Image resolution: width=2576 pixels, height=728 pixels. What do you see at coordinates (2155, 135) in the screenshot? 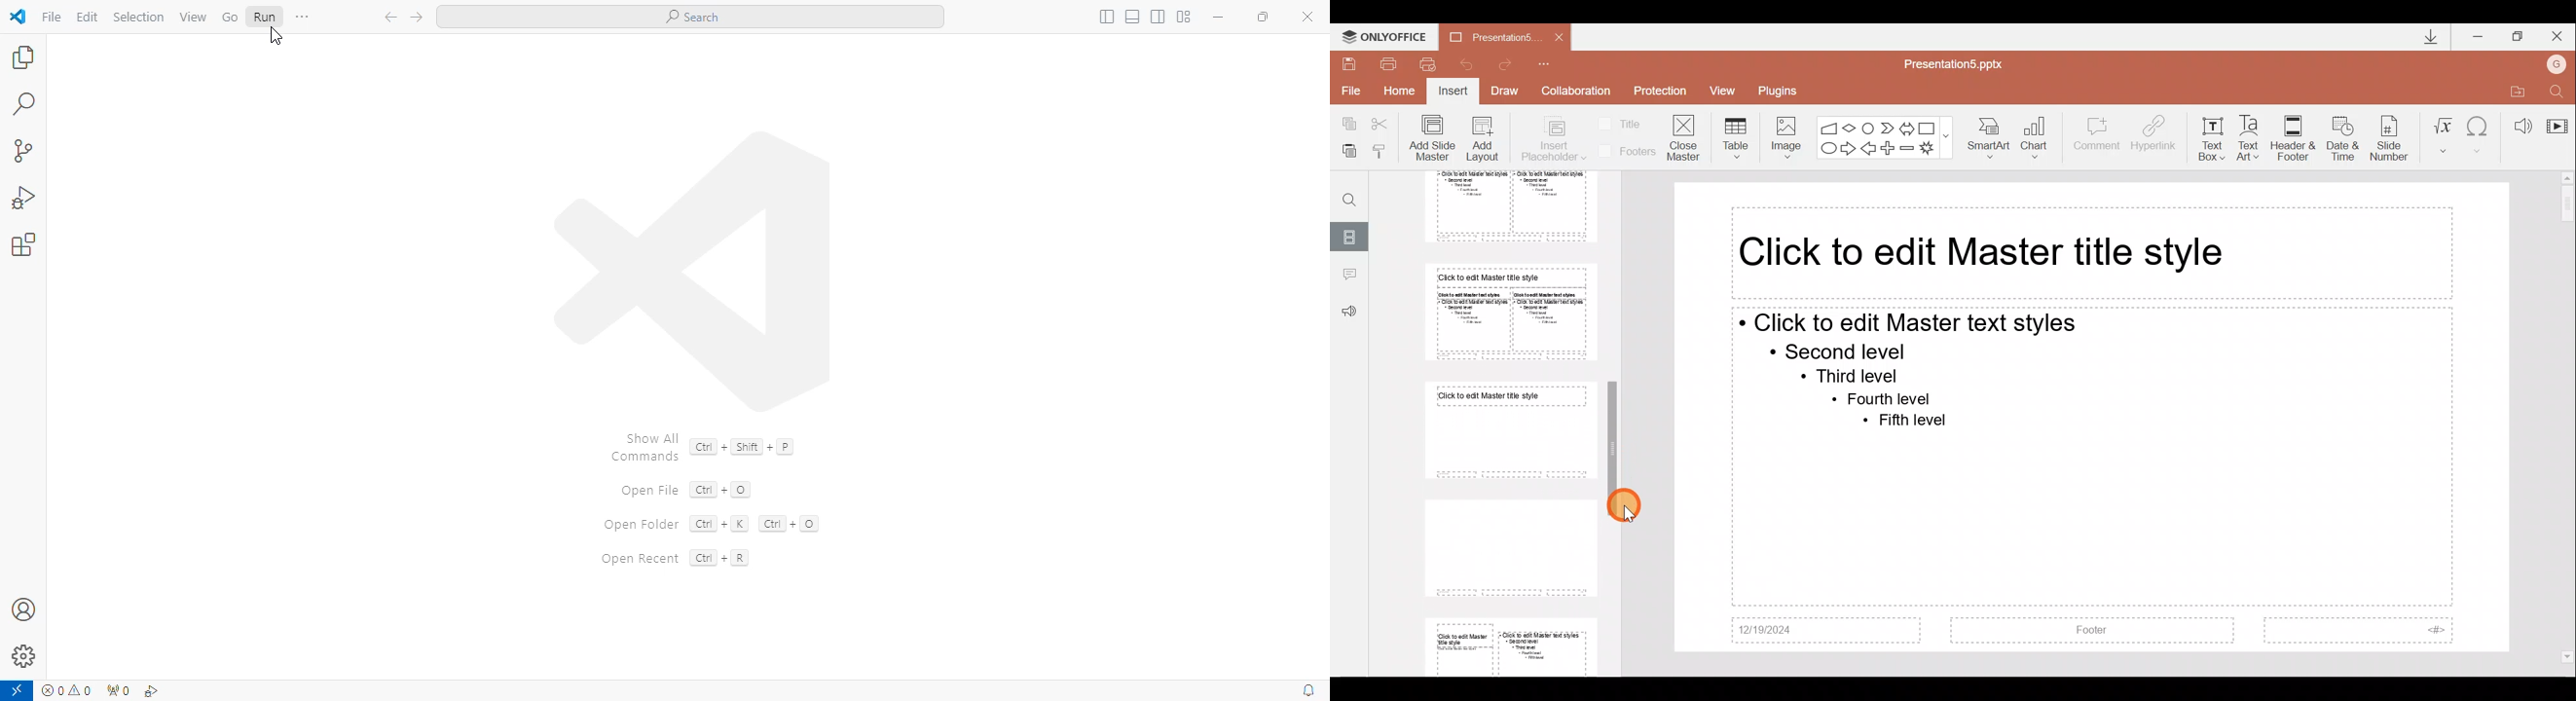
I see `Hyperlink` at bounding box center [2155, 135].